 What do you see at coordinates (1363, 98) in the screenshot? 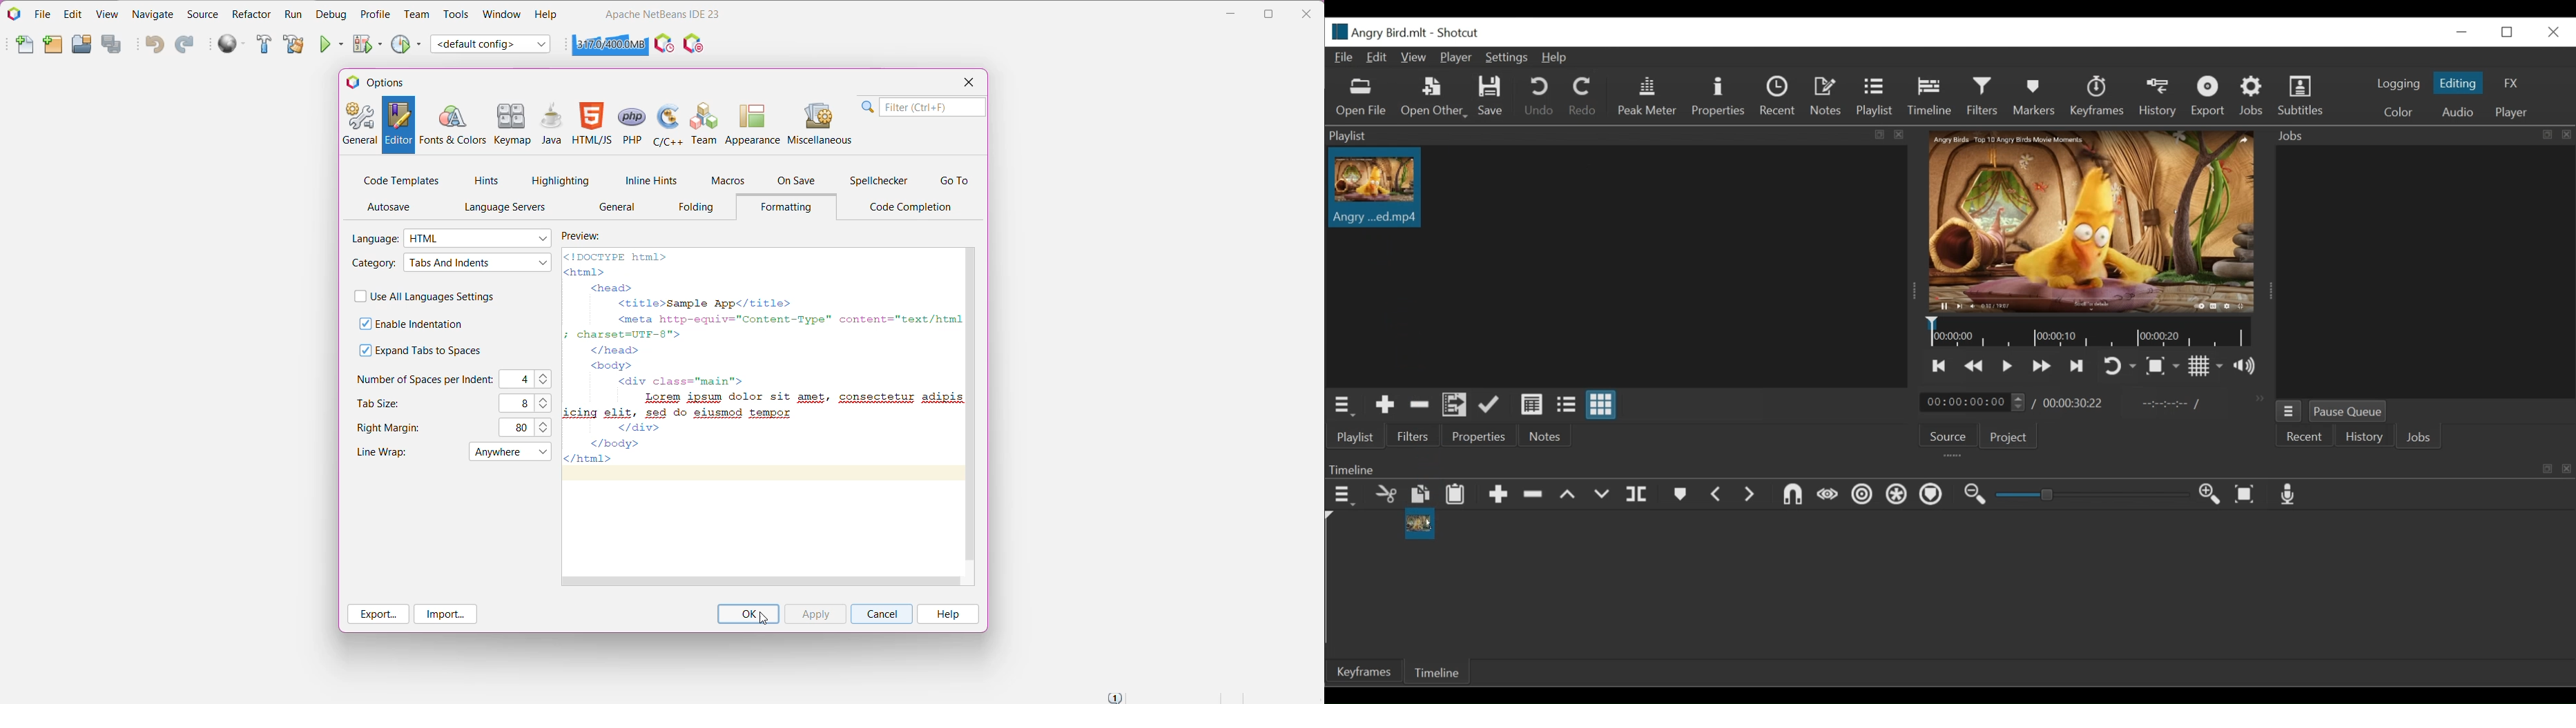
I see `Open Files` at bounding box center [1363, 98].